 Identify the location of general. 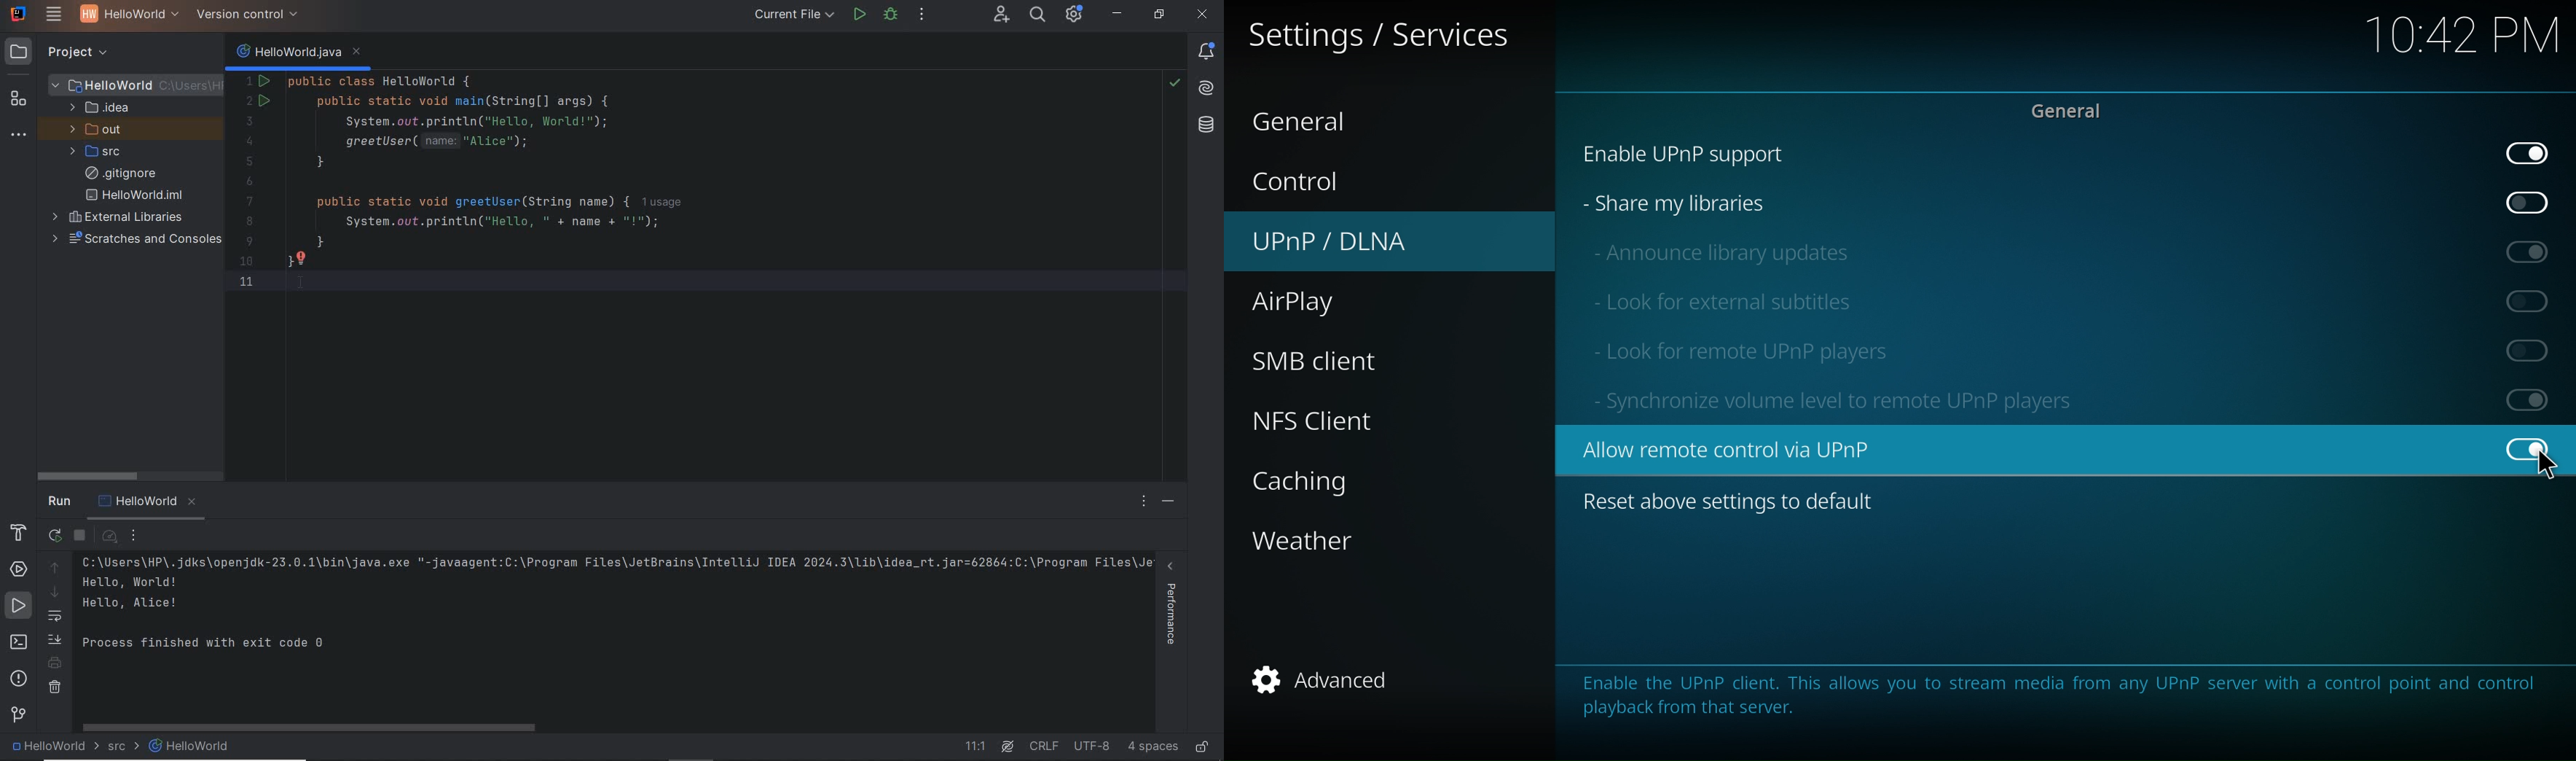
(2066, 110).